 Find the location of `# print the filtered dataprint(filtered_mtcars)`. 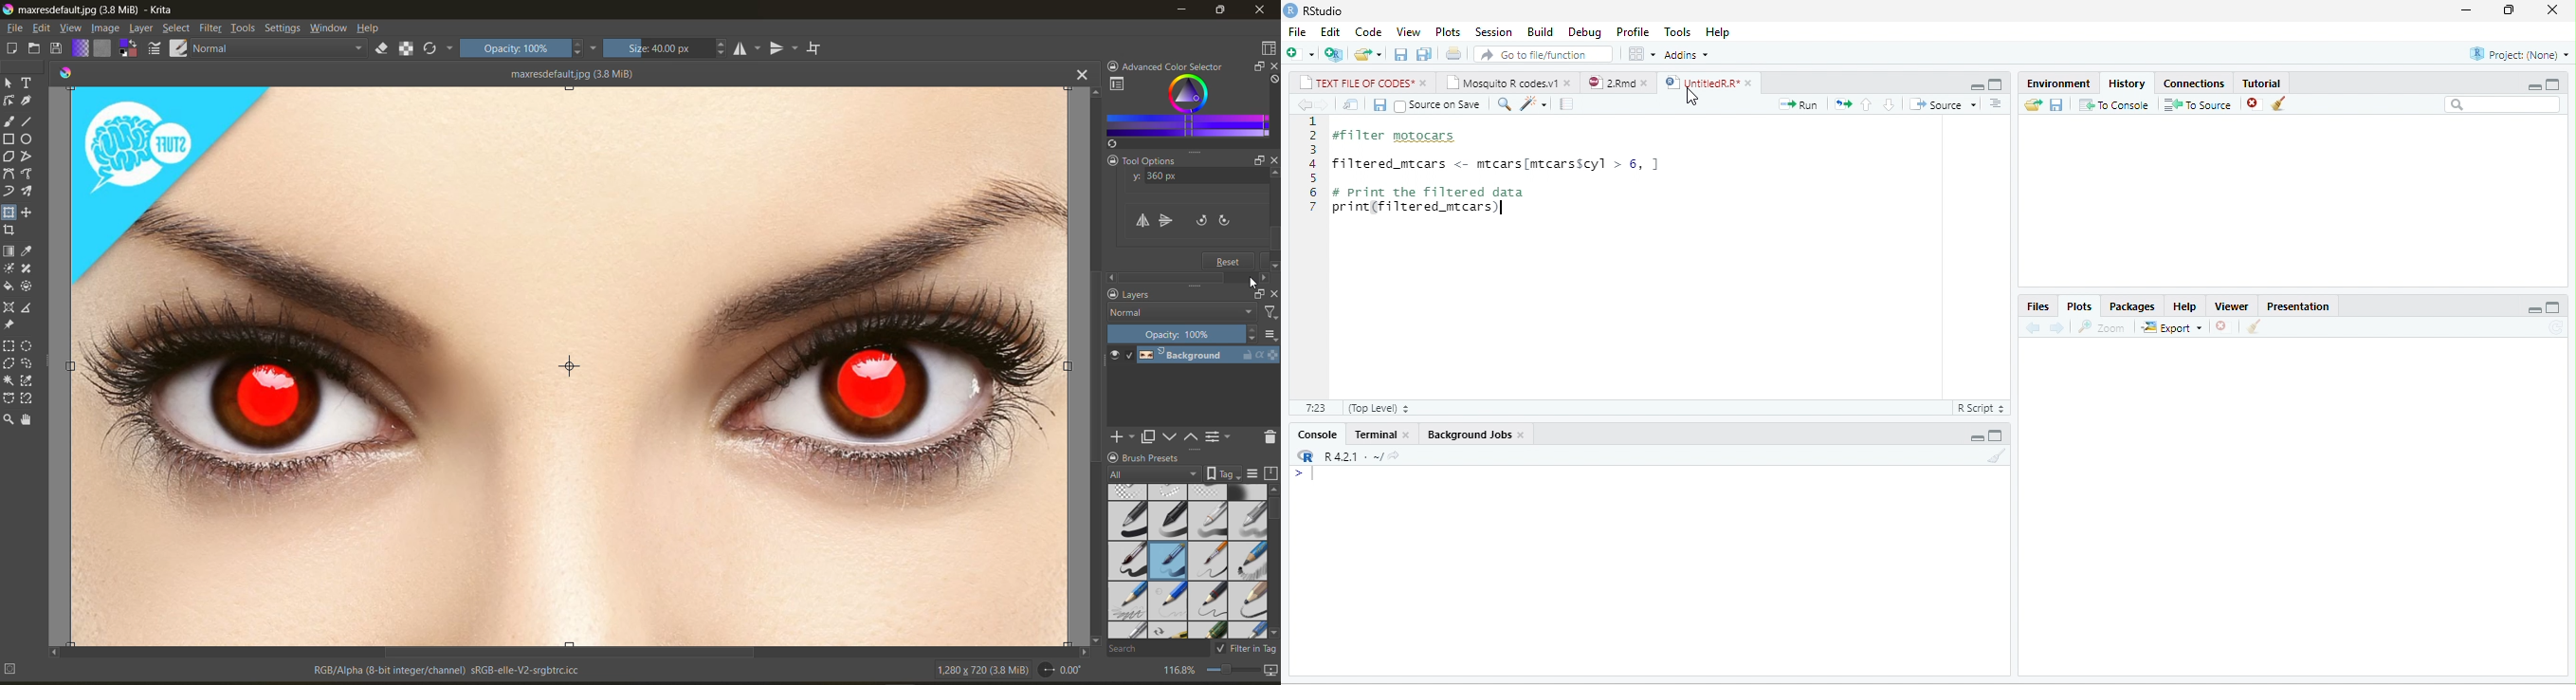

# print the filtered dataprint(filtered_mtcars) is located at coordinates (1436, 201).